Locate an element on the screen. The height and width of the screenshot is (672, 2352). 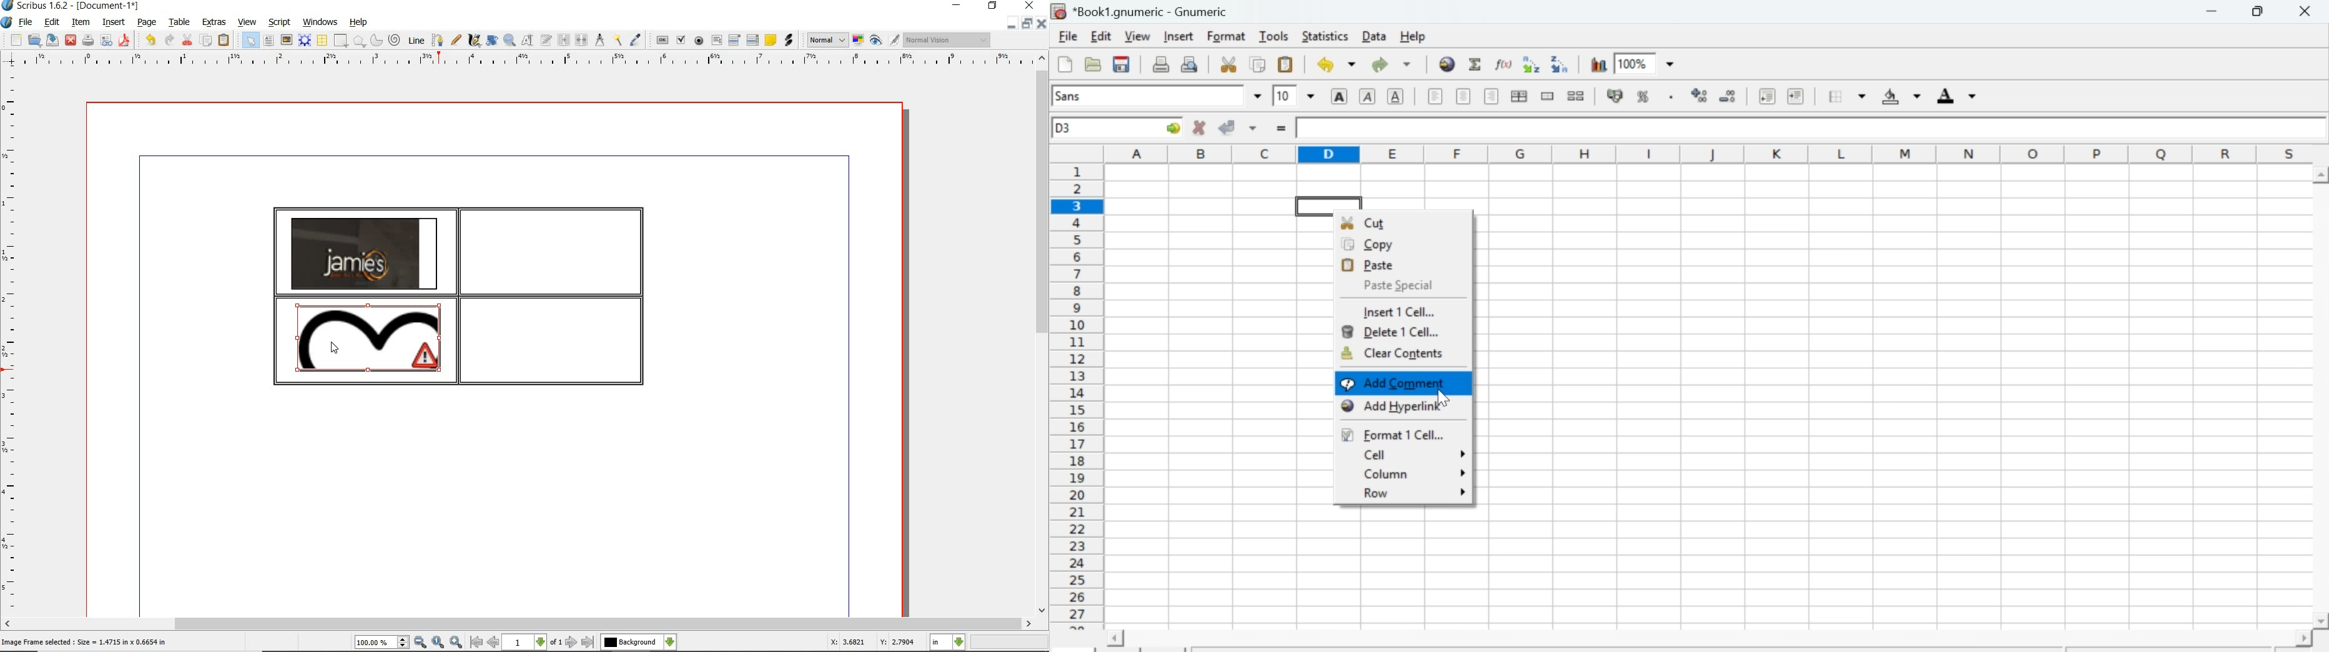
close is located at coordinates (70, 39).